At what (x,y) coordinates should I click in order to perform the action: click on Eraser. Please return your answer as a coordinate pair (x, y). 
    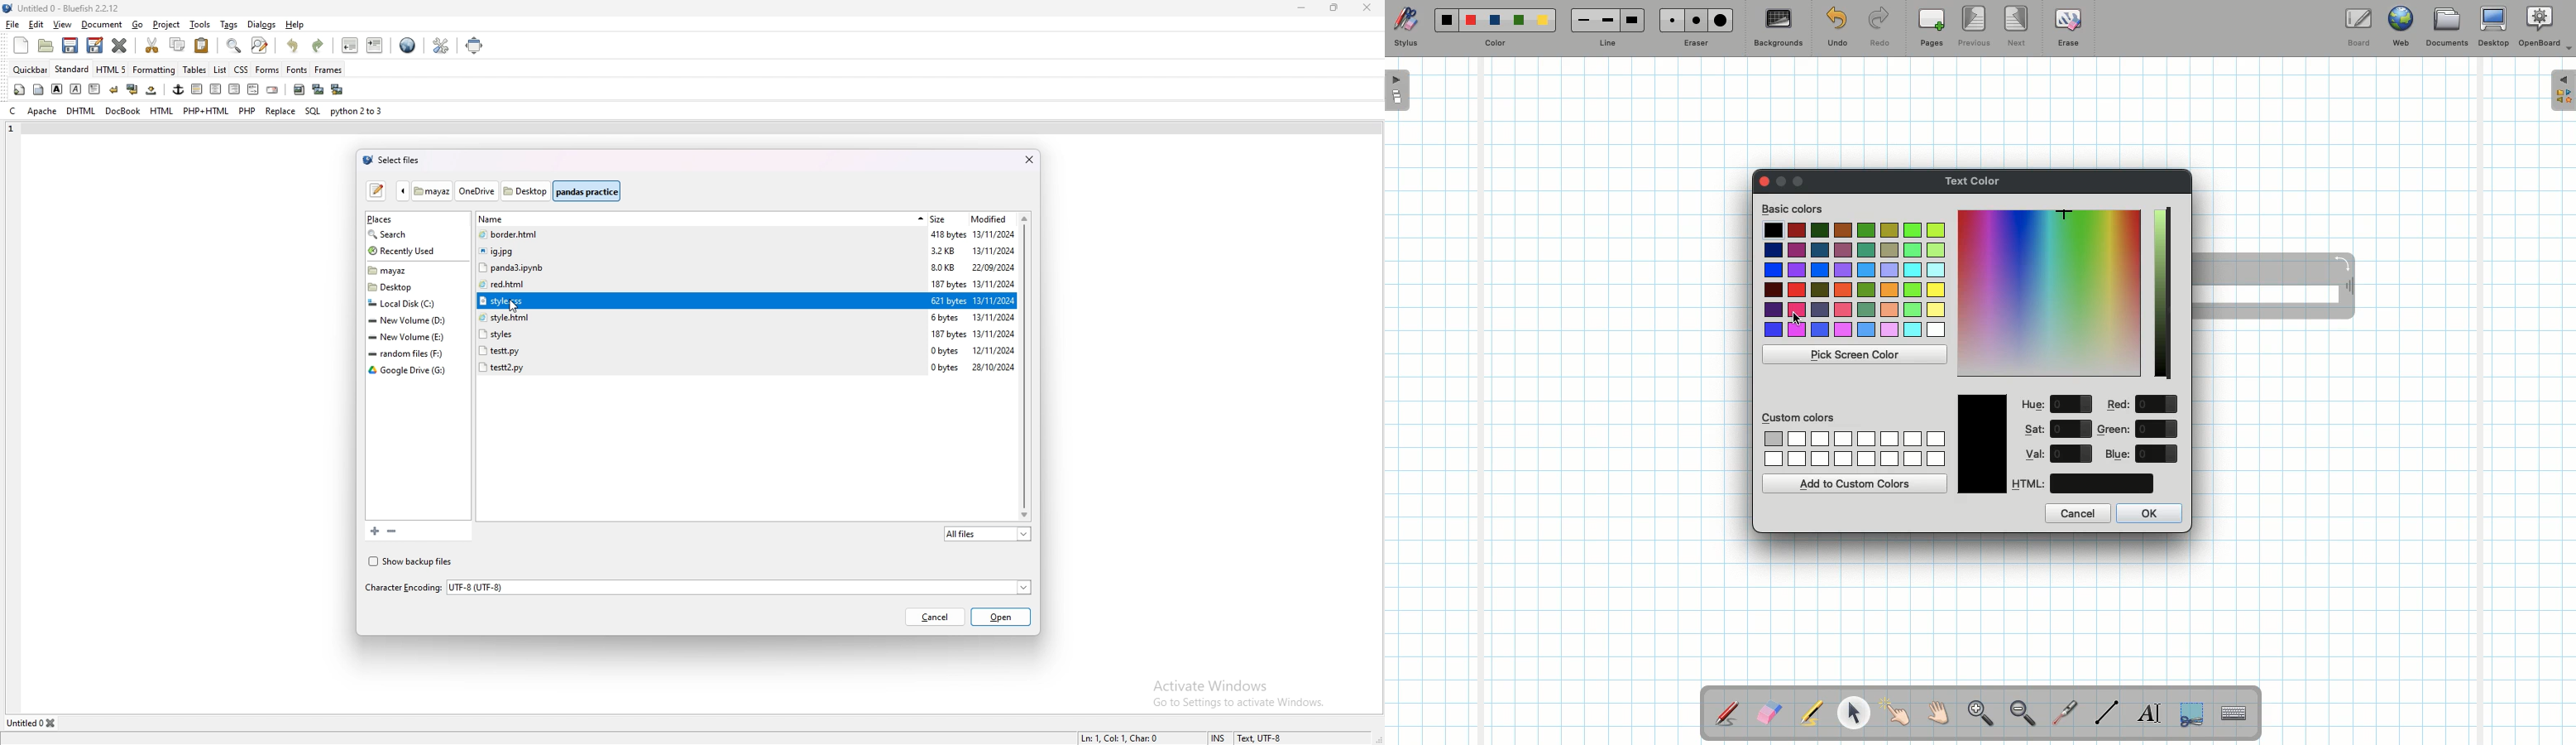
    Looking at the image, I should click on (1695, 45).